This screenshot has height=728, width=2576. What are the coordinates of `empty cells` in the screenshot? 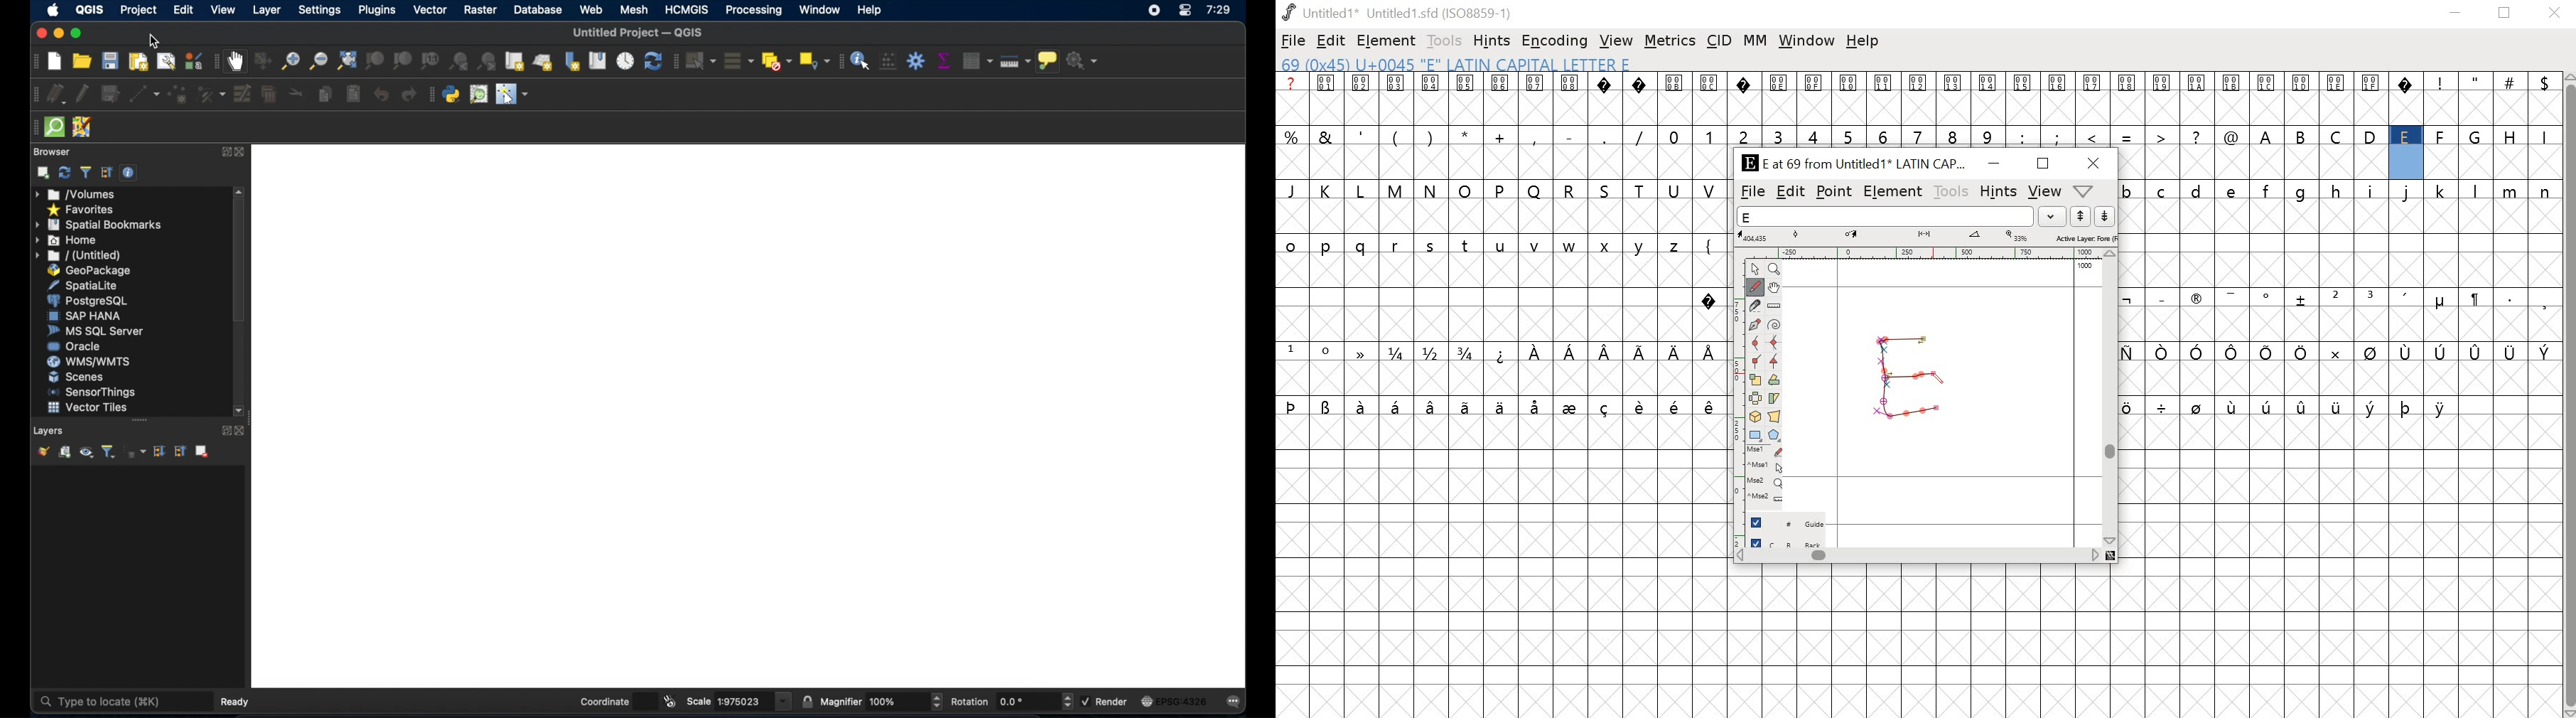 It's located at (1501, 566).